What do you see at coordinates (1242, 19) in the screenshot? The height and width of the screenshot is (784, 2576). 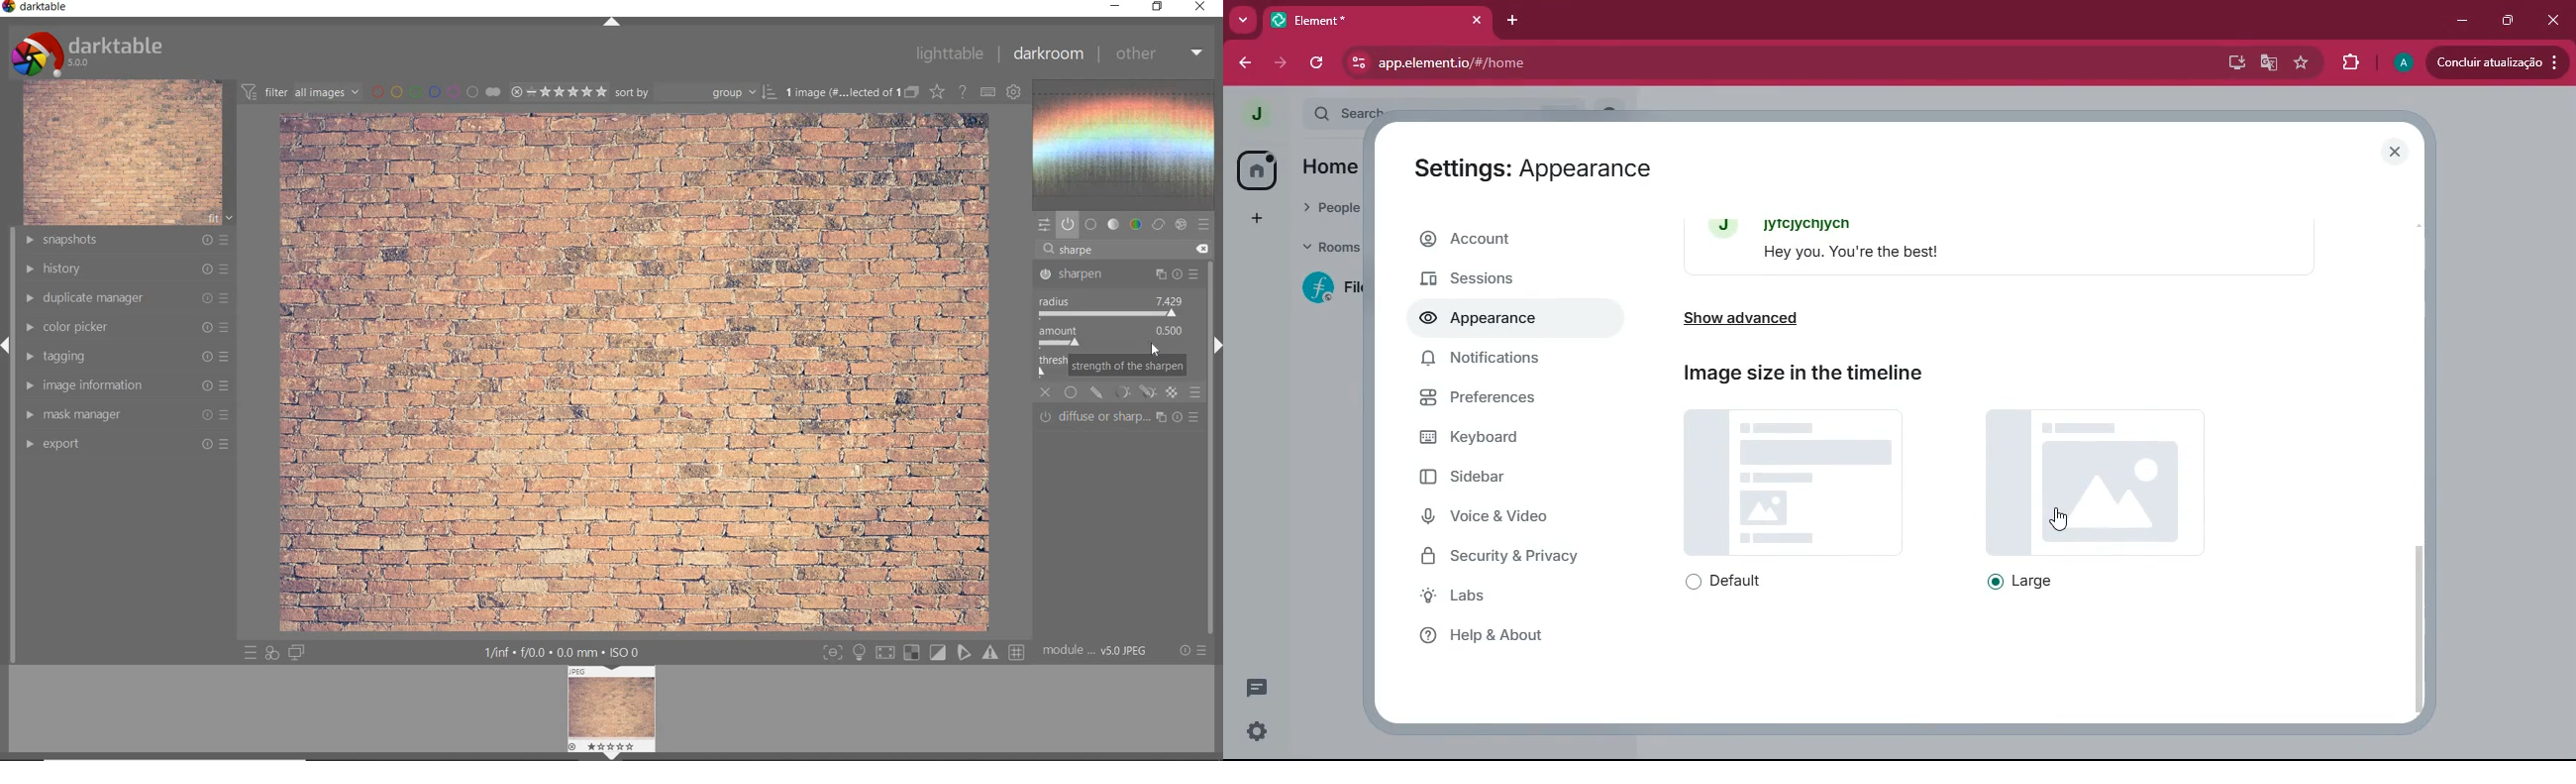 I see `more` at bounding box center [1242, 19].